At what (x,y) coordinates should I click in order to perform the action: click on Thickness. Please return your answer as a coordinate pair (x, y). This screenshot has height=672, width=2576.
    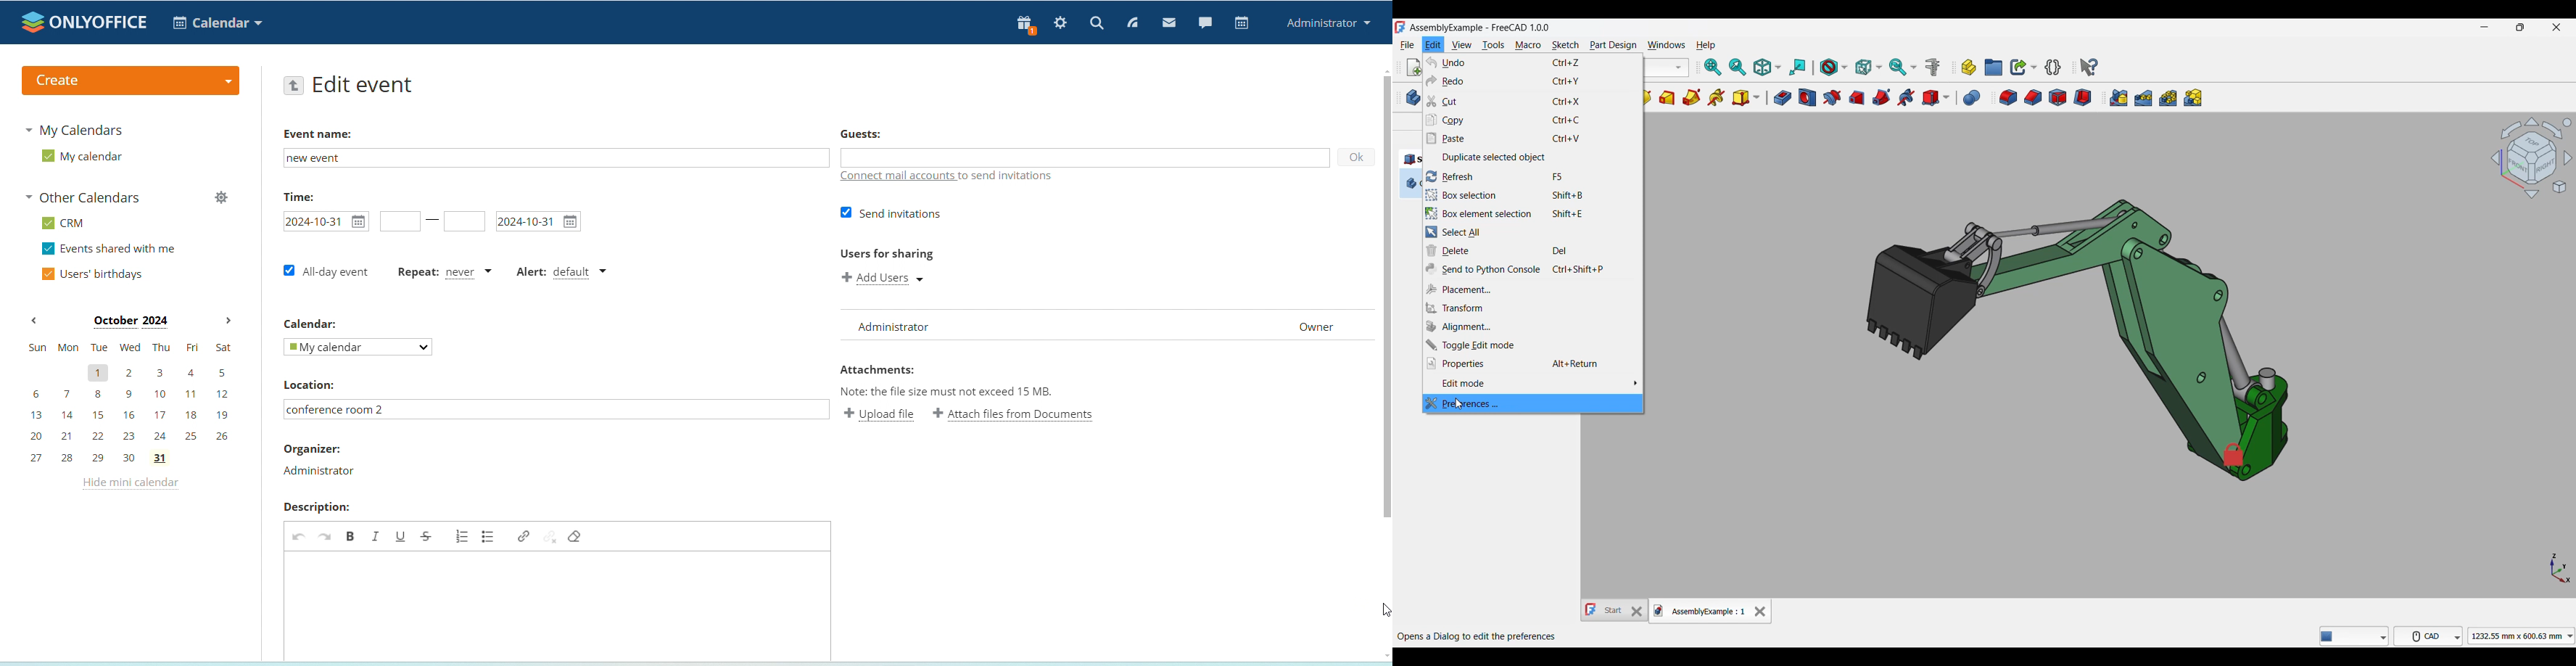
    Looking at the image, I should click on (2082, 97).